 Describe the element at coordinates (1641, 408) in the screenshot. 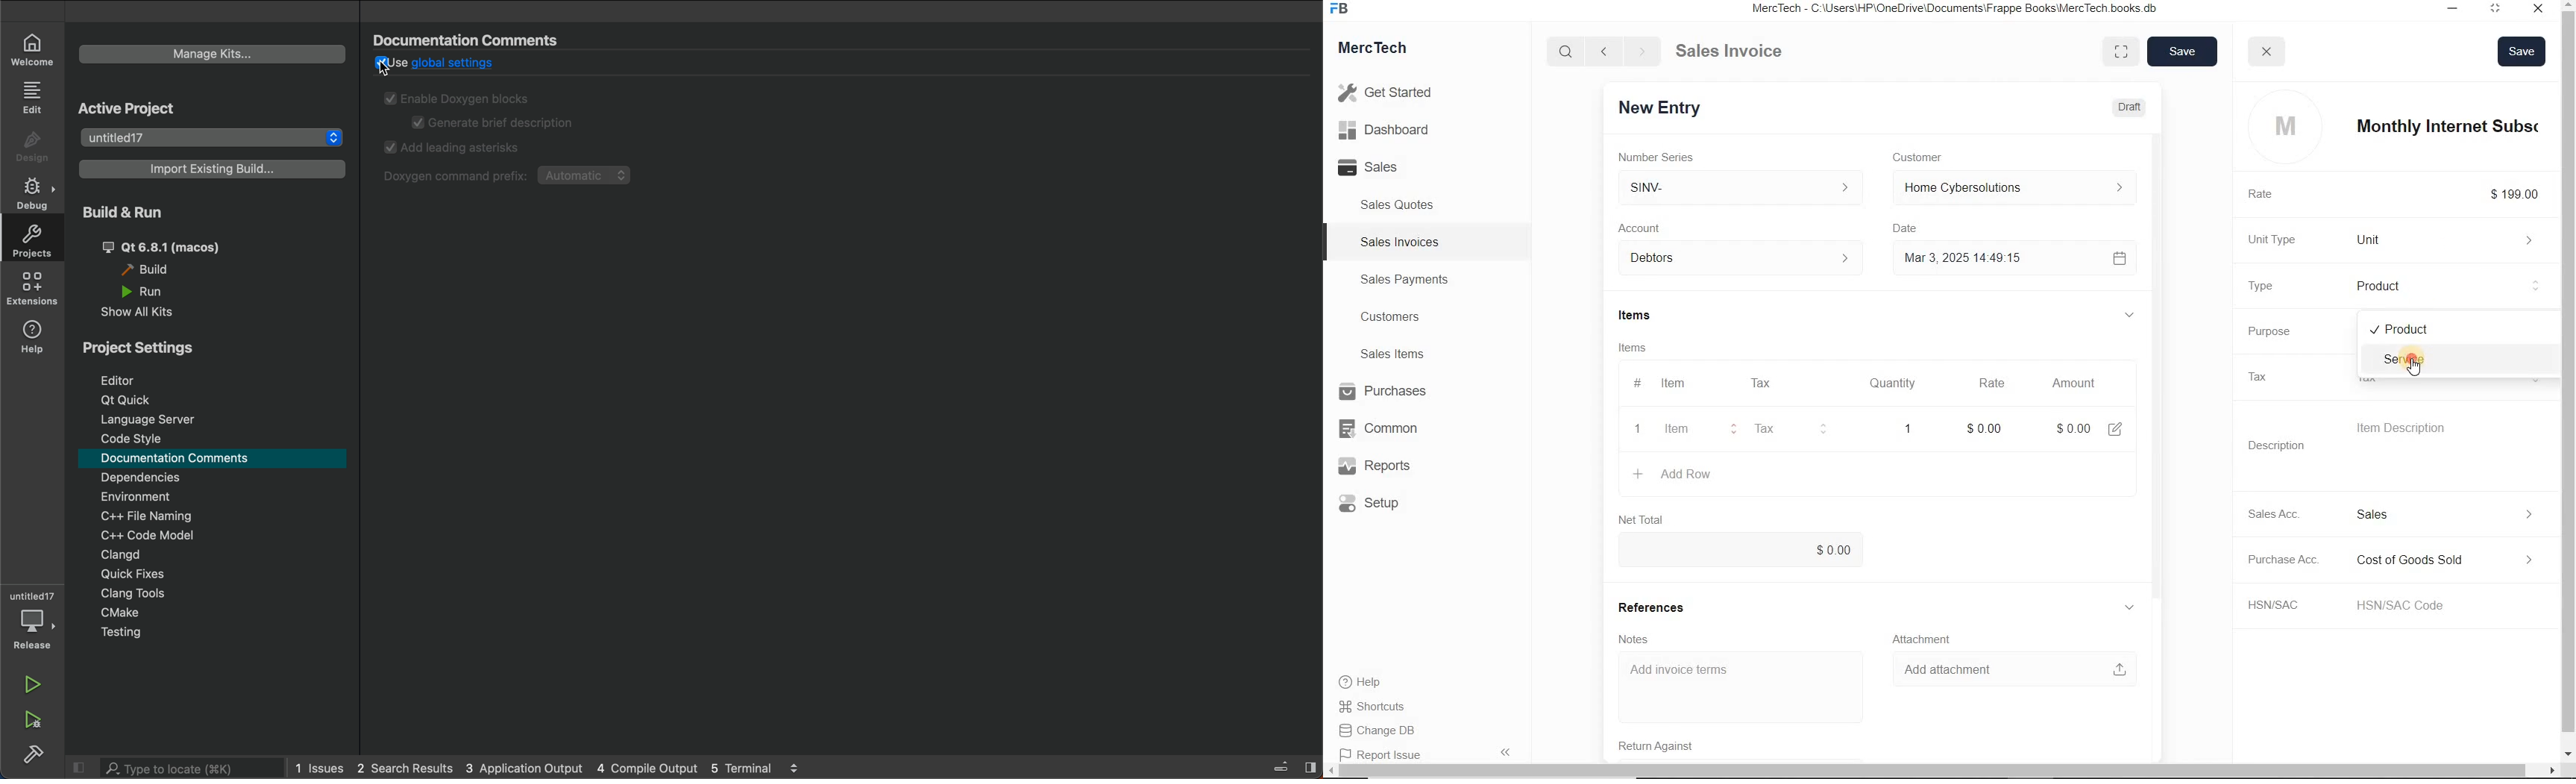

I see `item line number` at that location.